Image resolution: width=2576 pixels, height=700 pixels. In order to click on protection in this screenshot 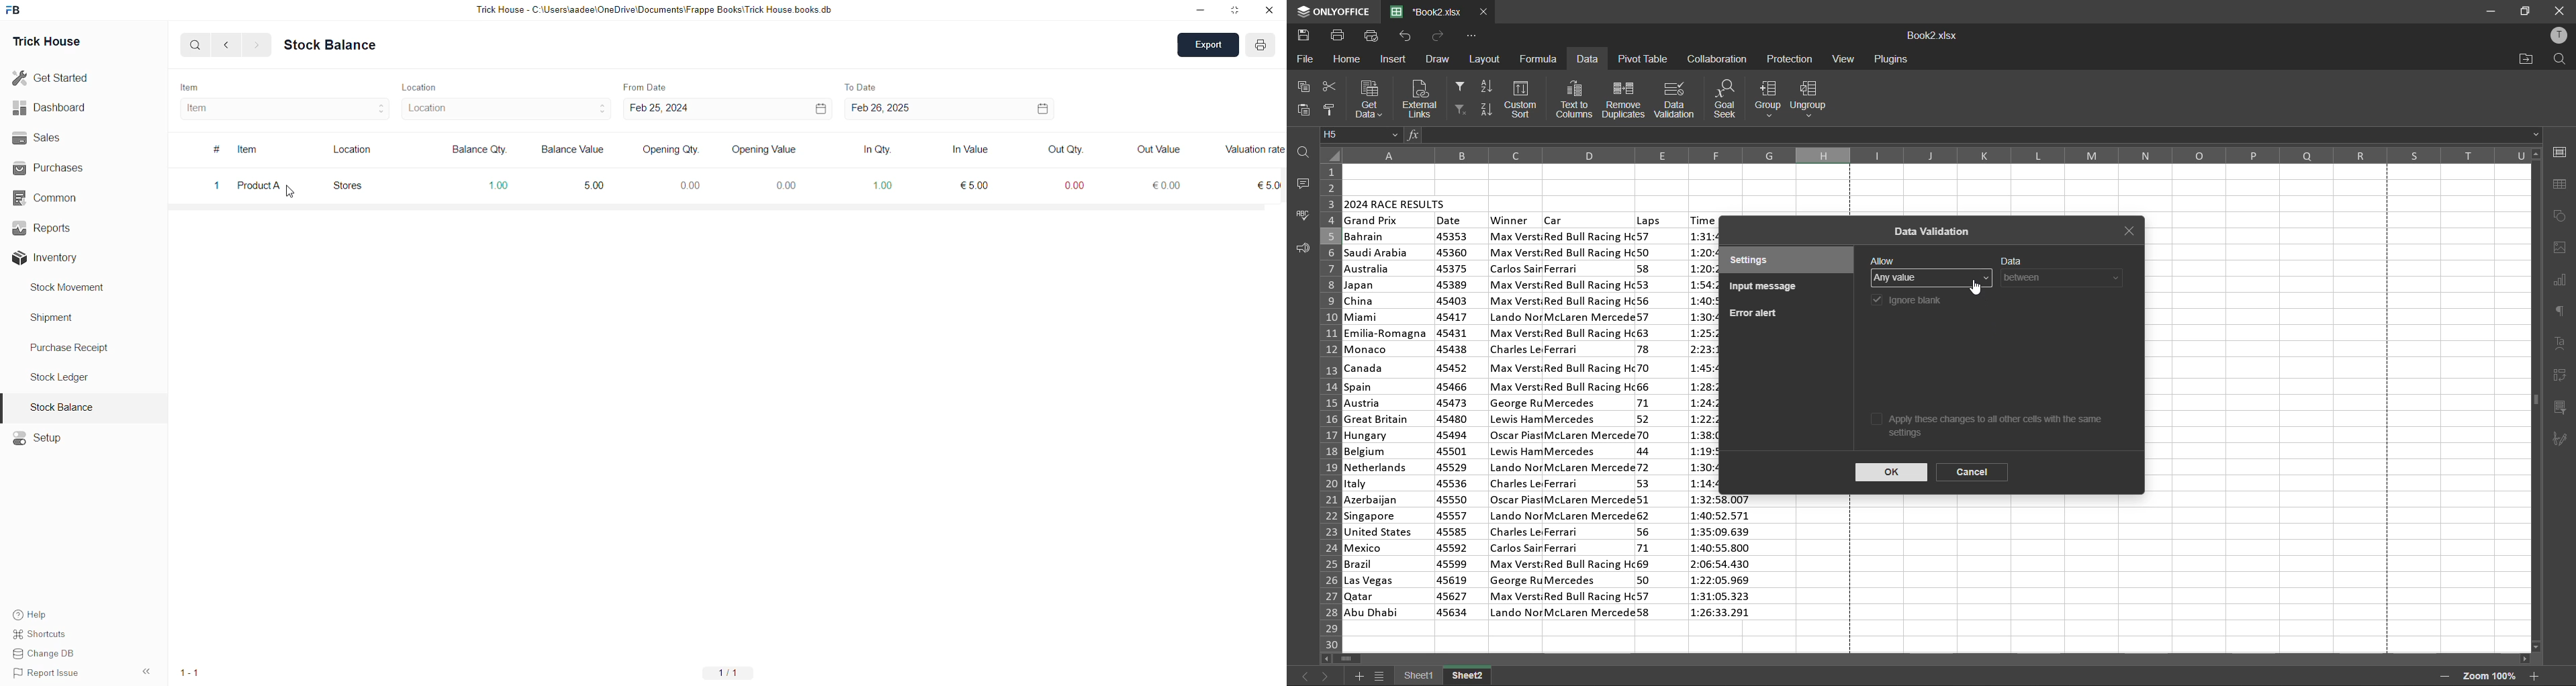, I will do `click(1791, 60)`.